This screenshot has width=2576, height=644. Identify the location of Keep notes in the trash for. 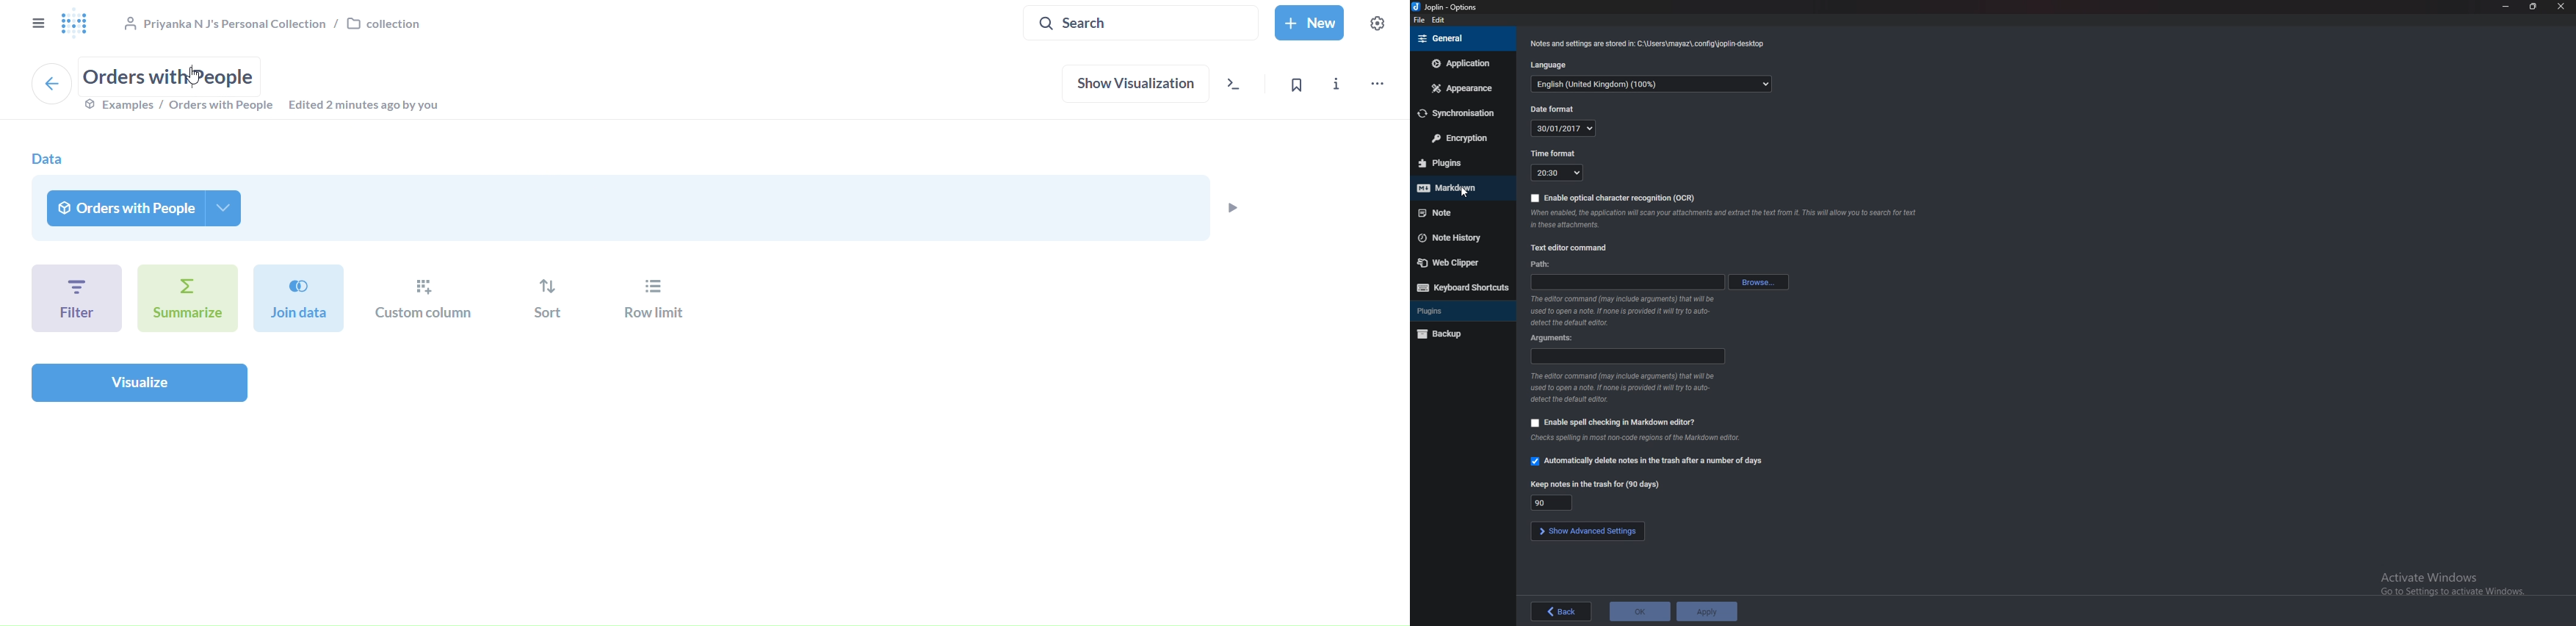
(1554, 503).